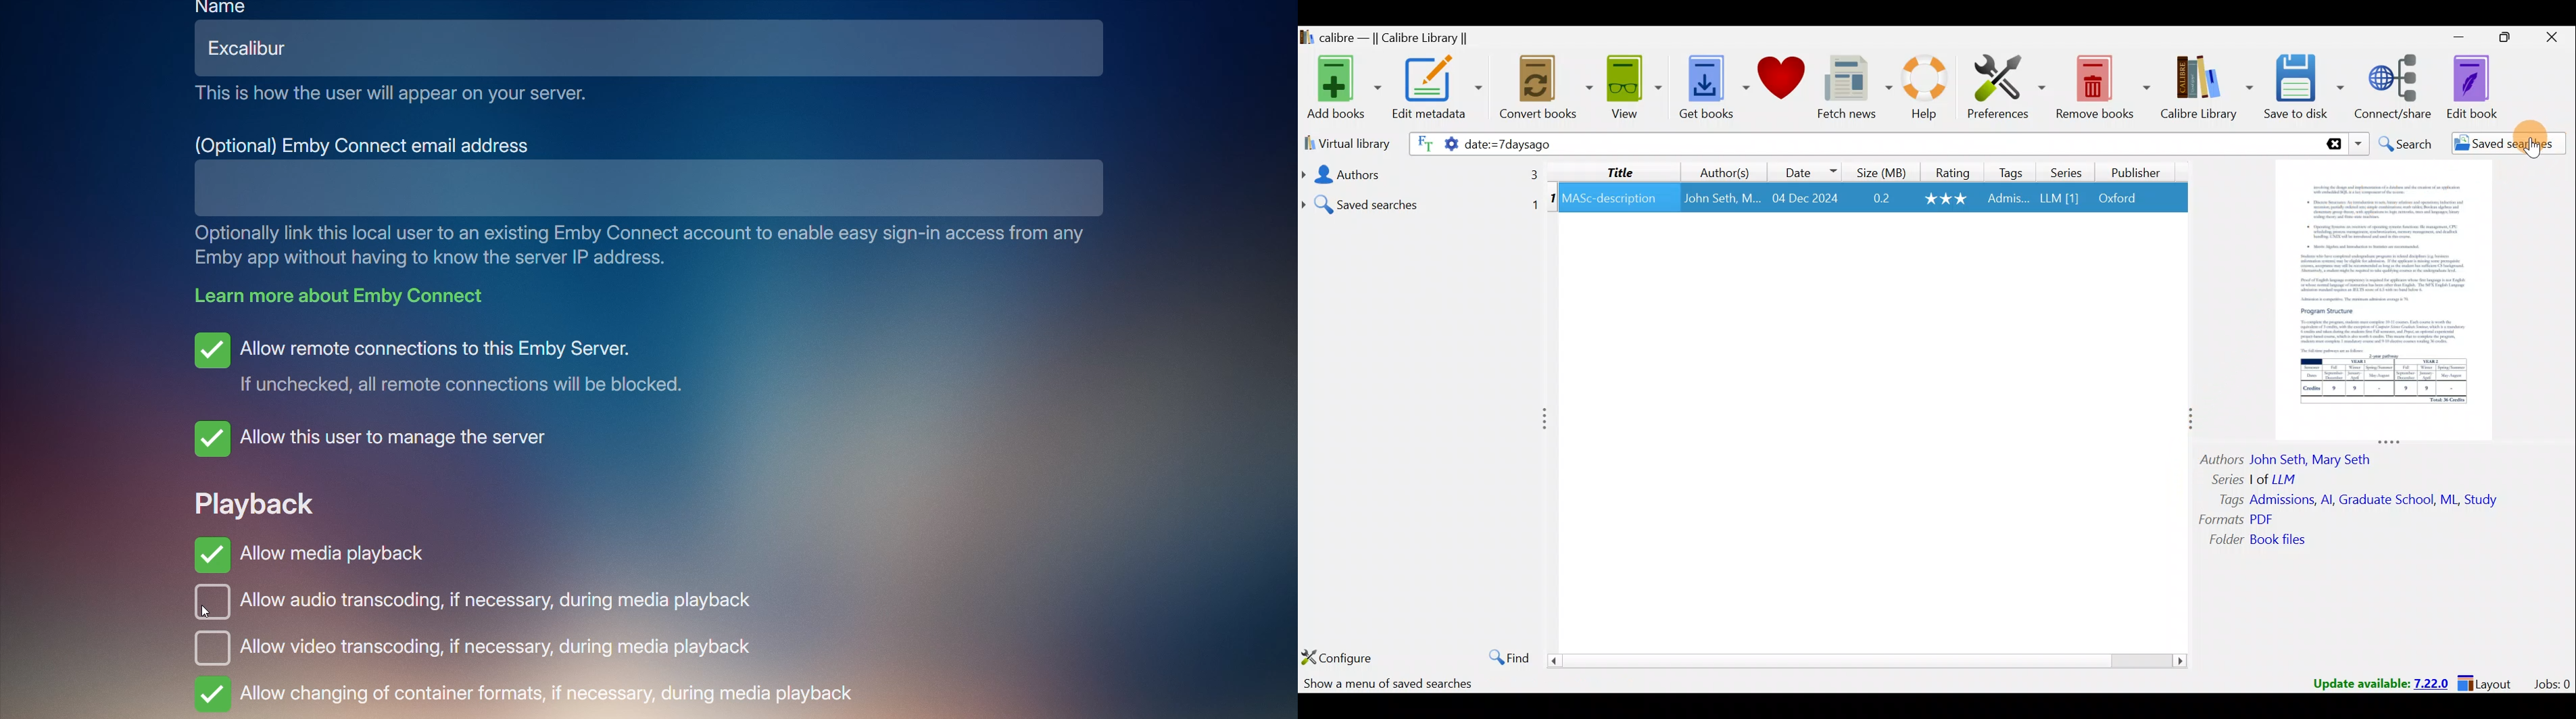  What do you see at coordinates (603, 188) in the screenshot?
I see `textbox` at bounding box center [603, 188].